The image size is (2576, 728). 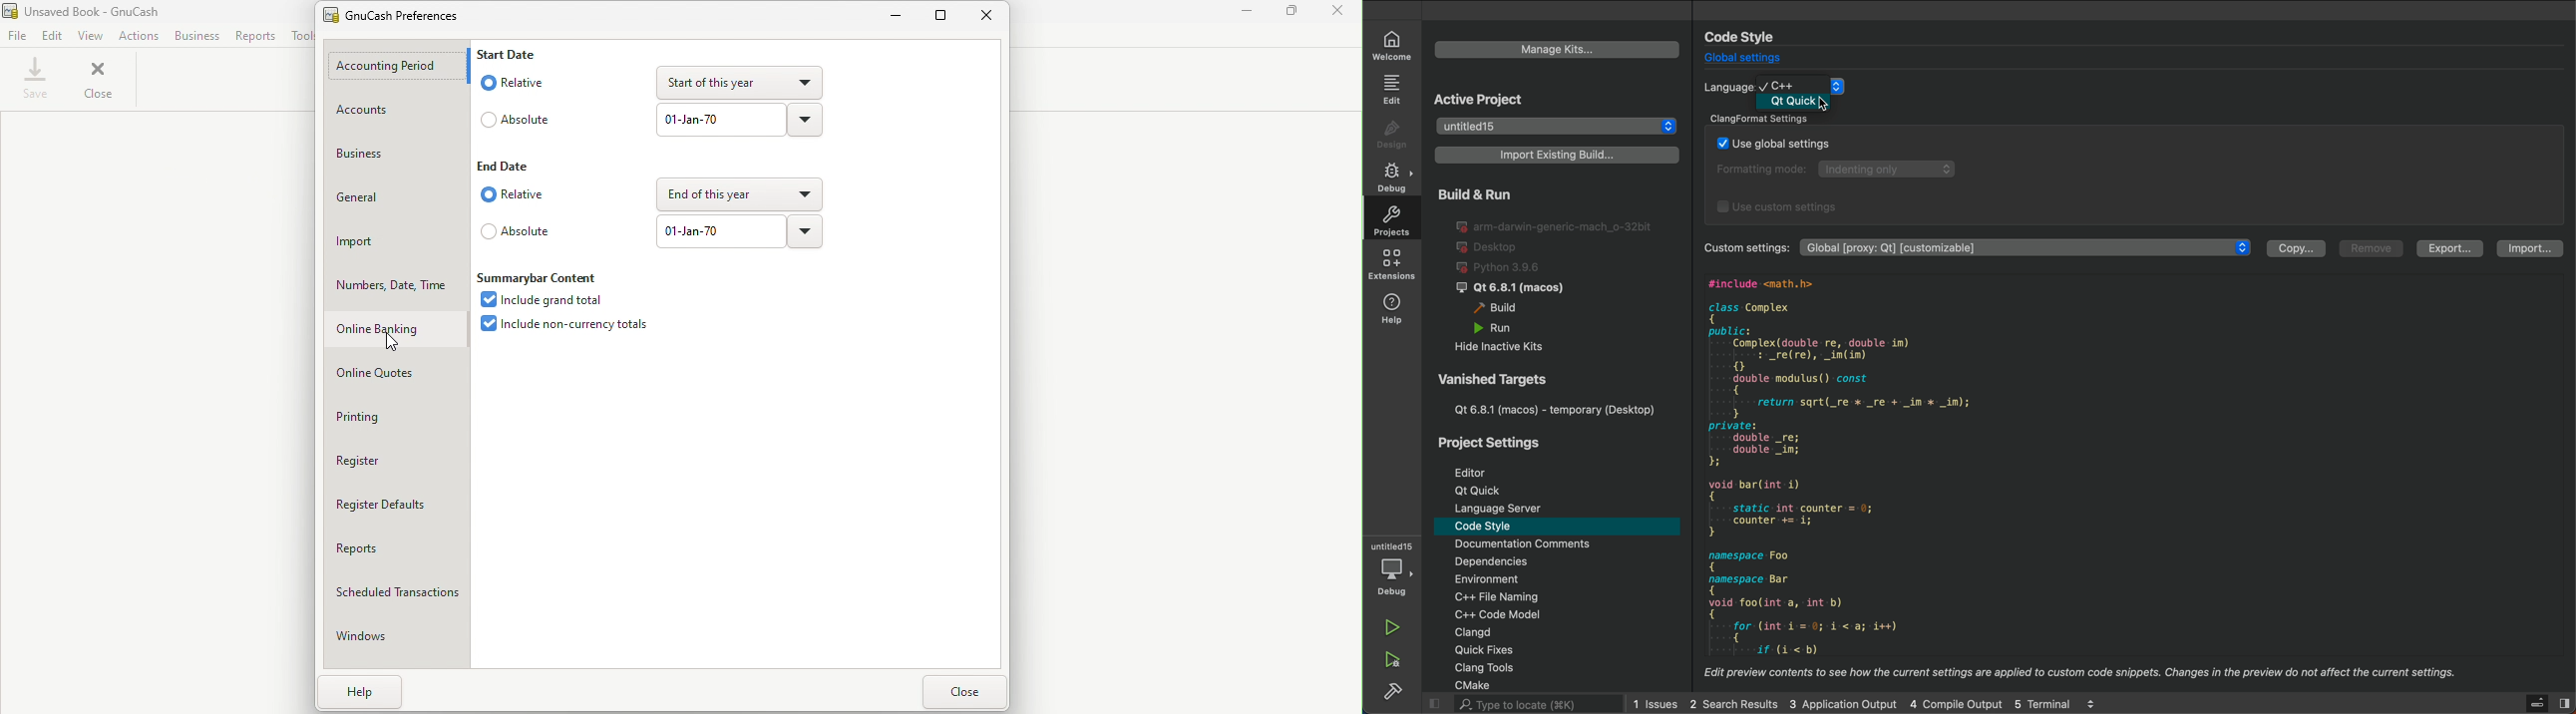 What do you see at coordinates (253, 36) in the screenshot?
I see `Reports` at bounding box center [253, 36].